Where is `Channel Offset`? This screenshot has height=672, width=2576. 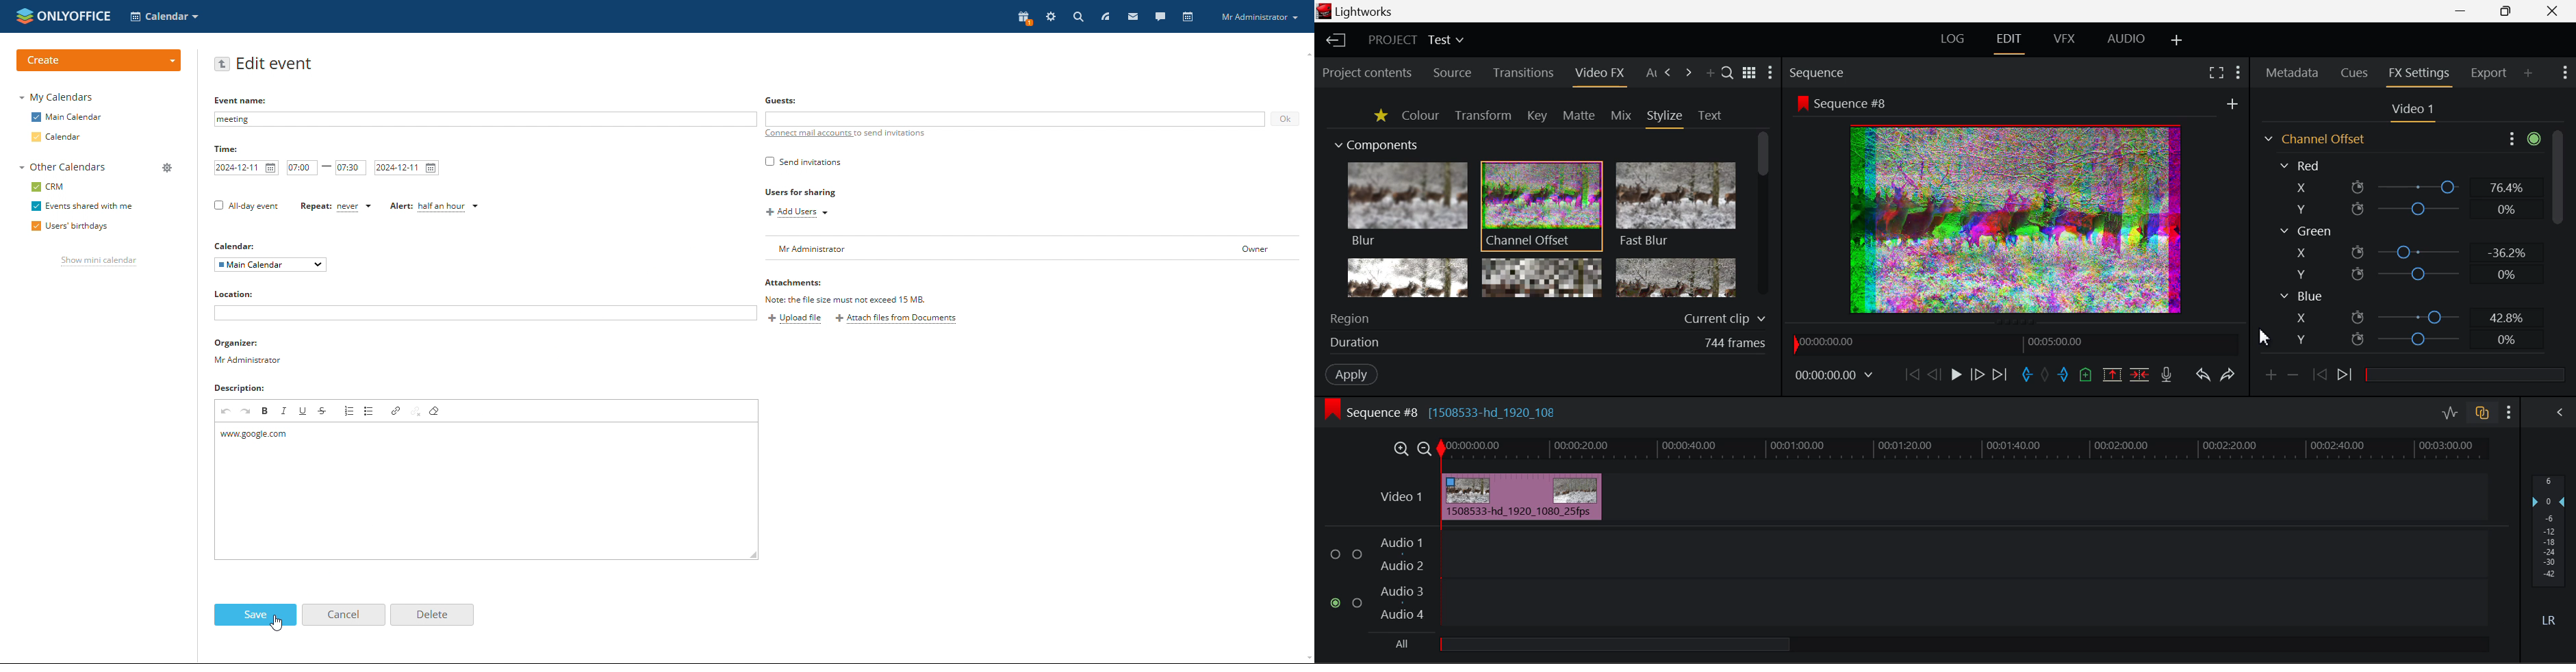 Channel Offset is located at coordinates (2313, 139).